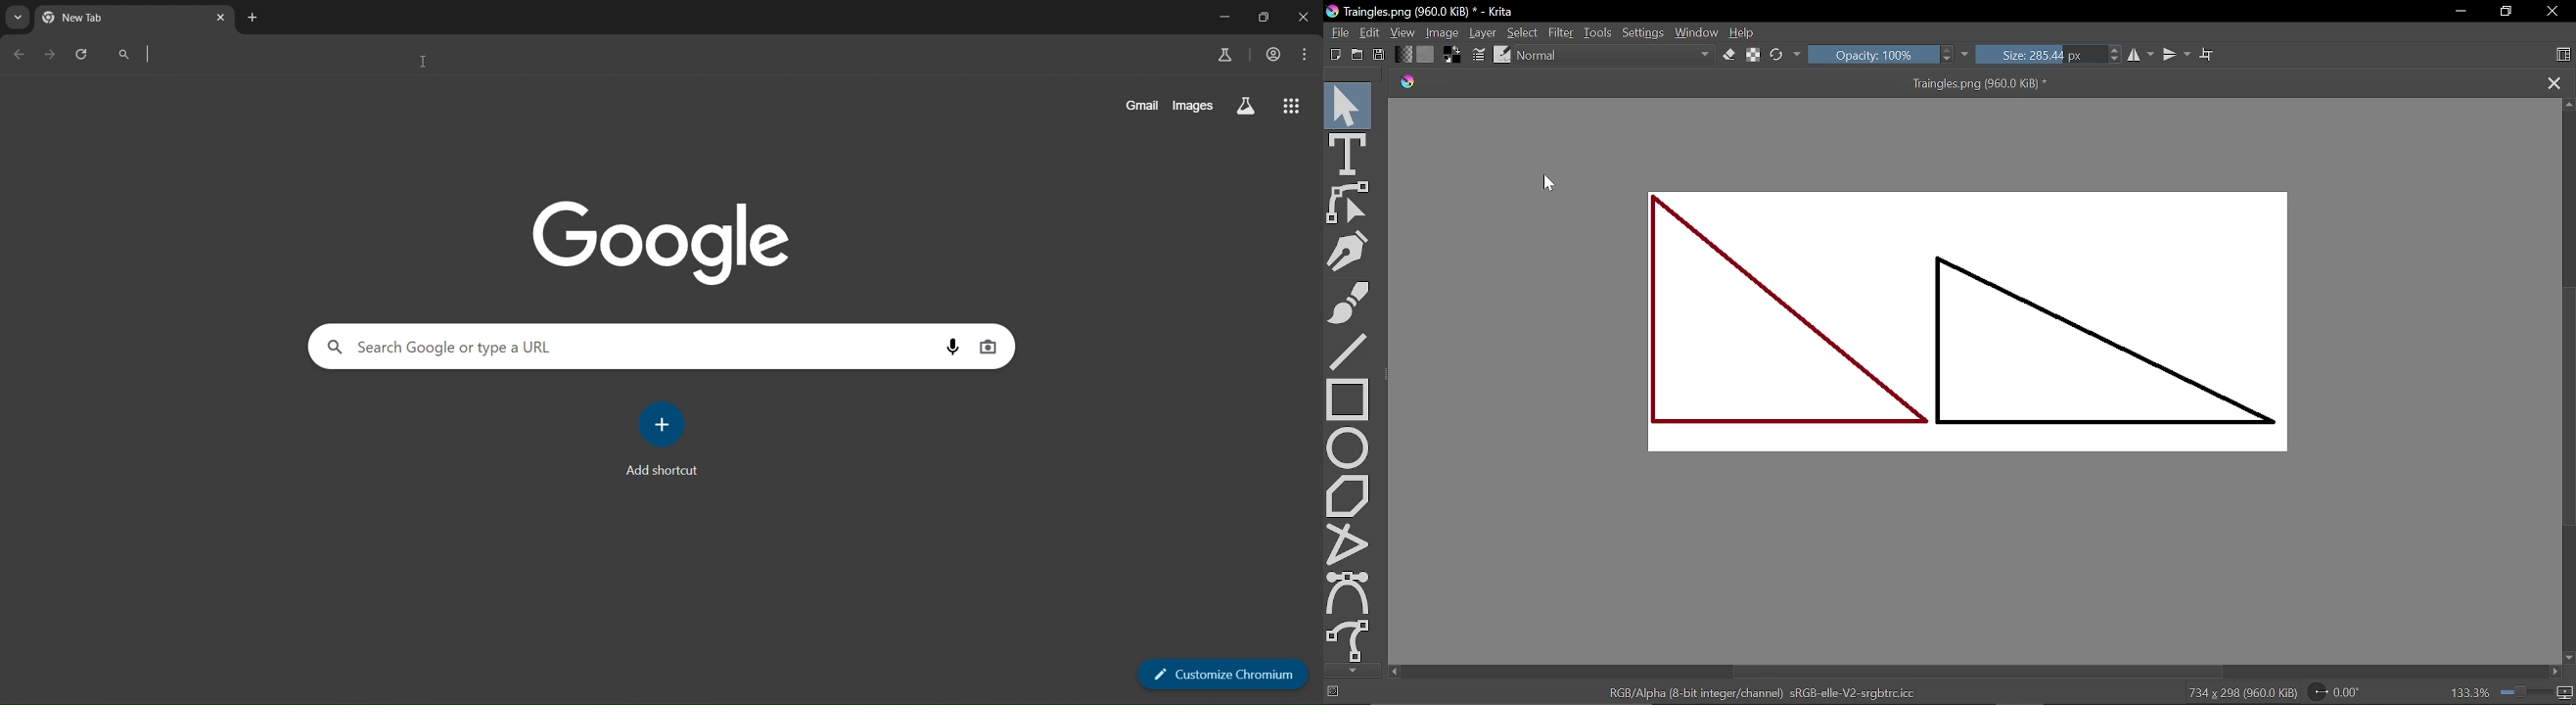  Describe the element at coordinates (1224, 17) in the screenshot. I see `minimize` at that location.